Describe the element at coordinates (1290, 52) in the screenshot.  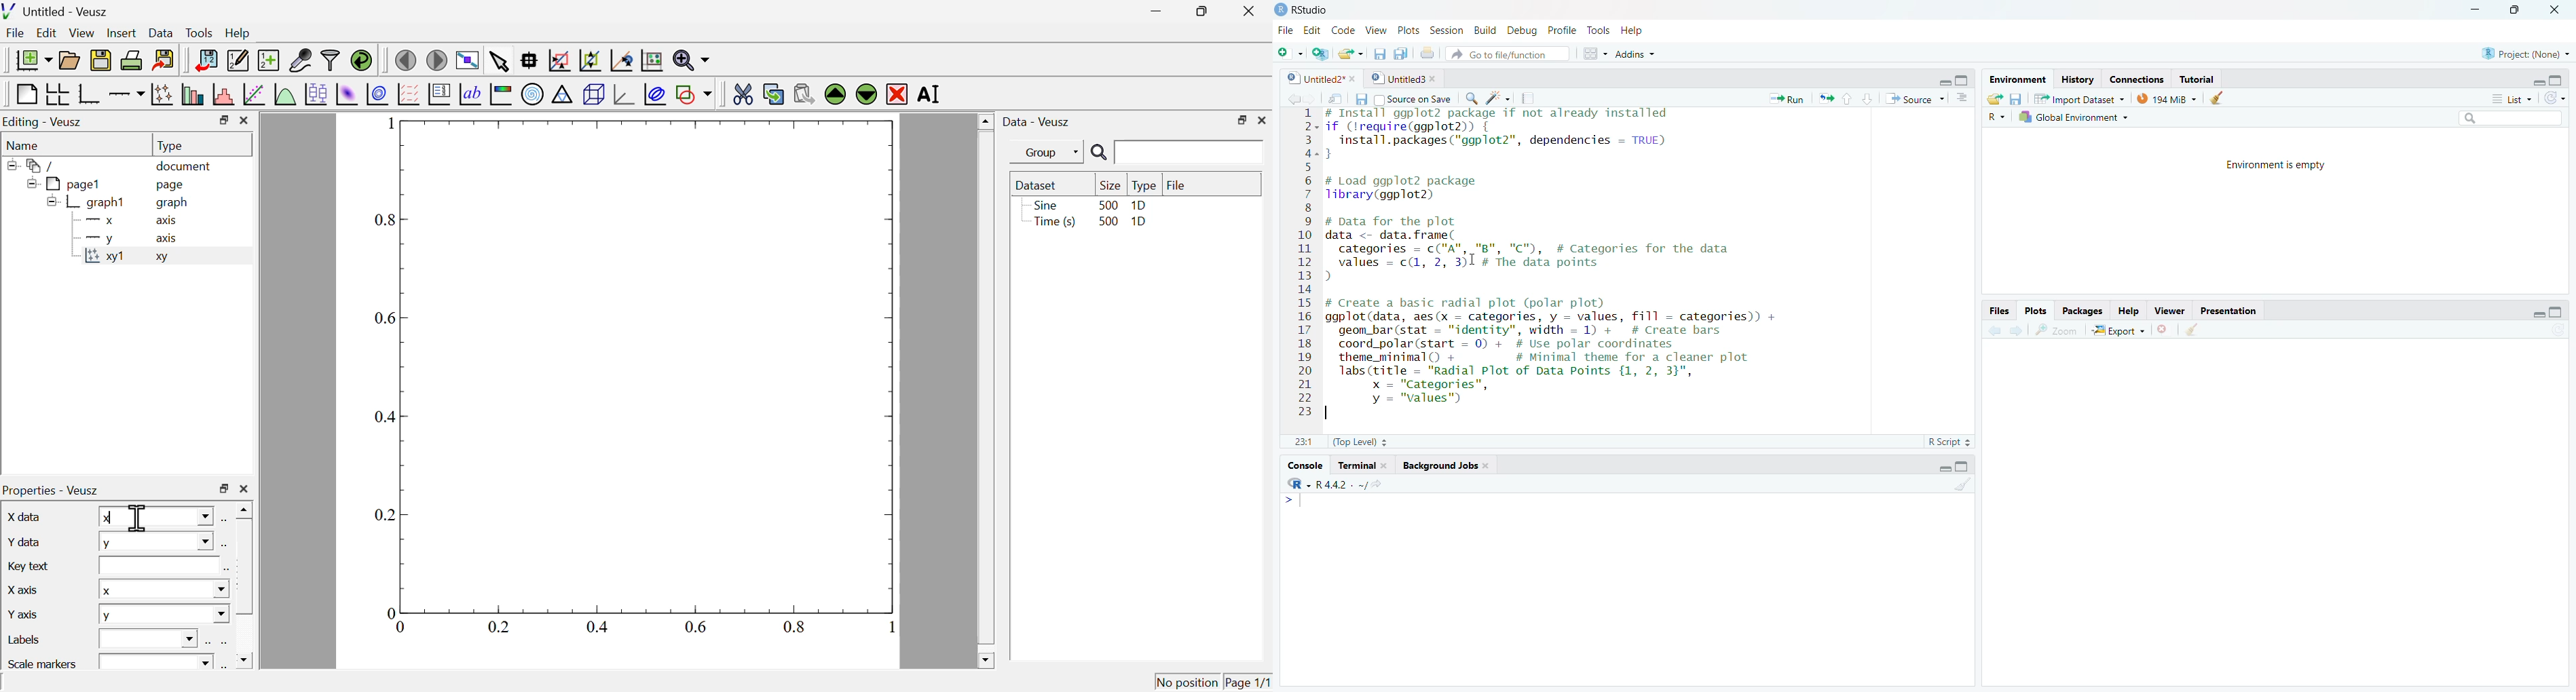
I see `new file` at that location.